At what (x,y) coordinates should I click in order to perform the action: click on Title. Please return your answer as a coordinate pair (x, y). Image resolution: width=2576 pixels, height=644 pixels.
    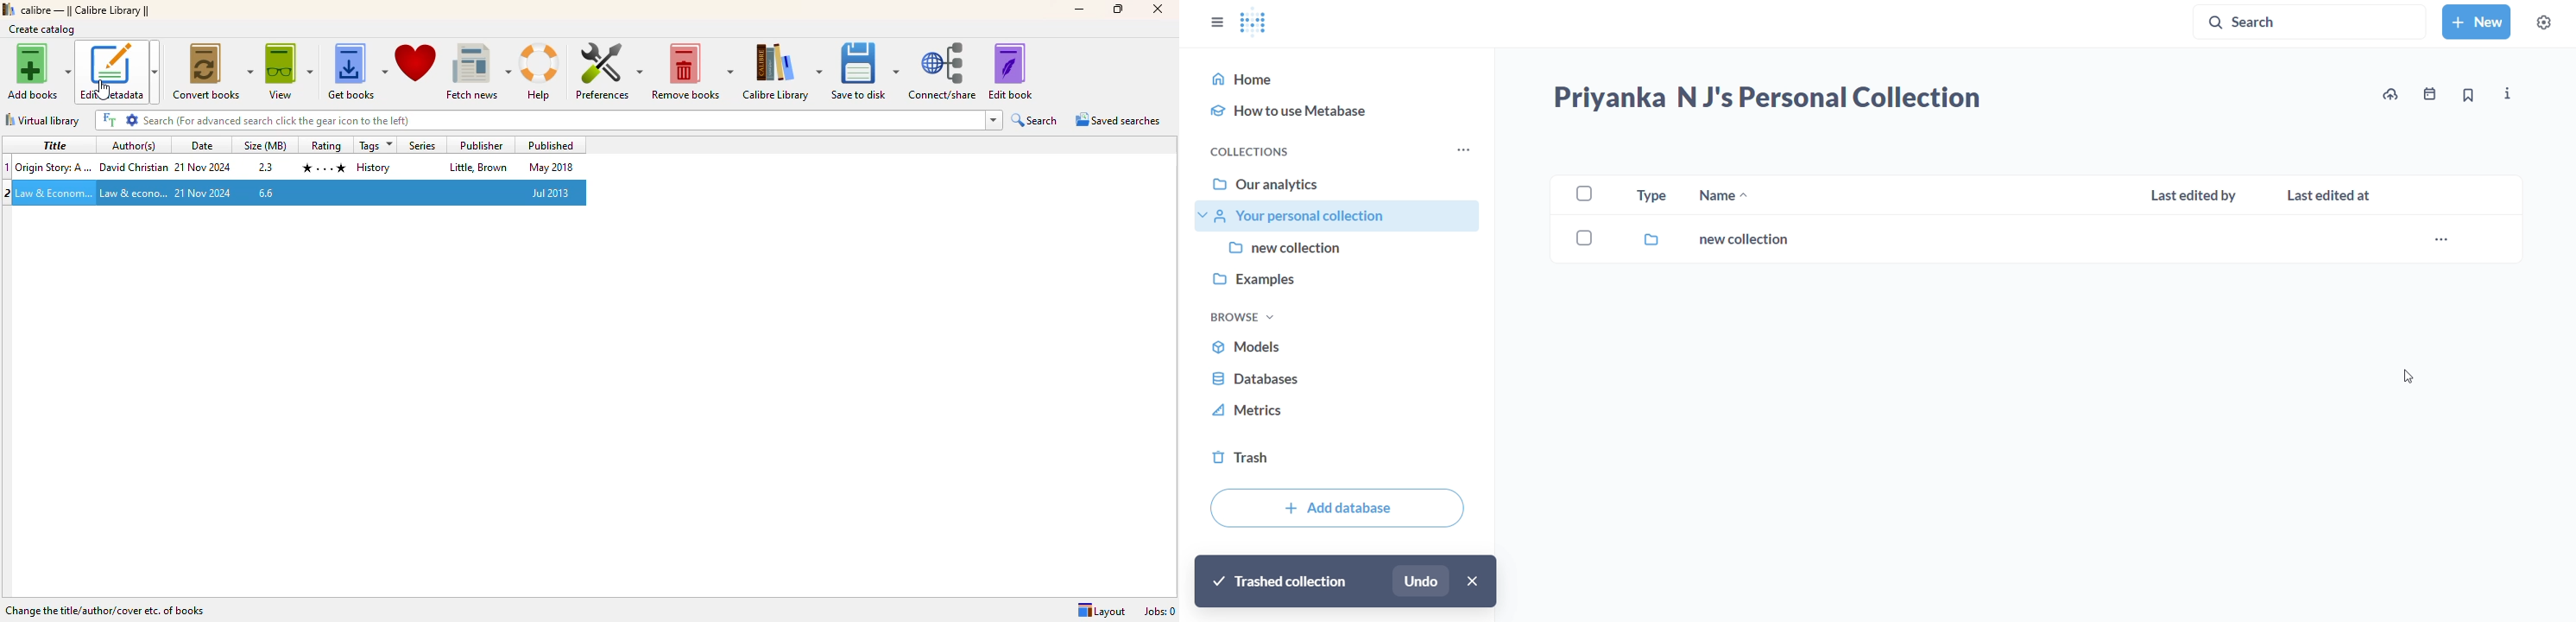
    Looking at the image, I should click on (56, 192).